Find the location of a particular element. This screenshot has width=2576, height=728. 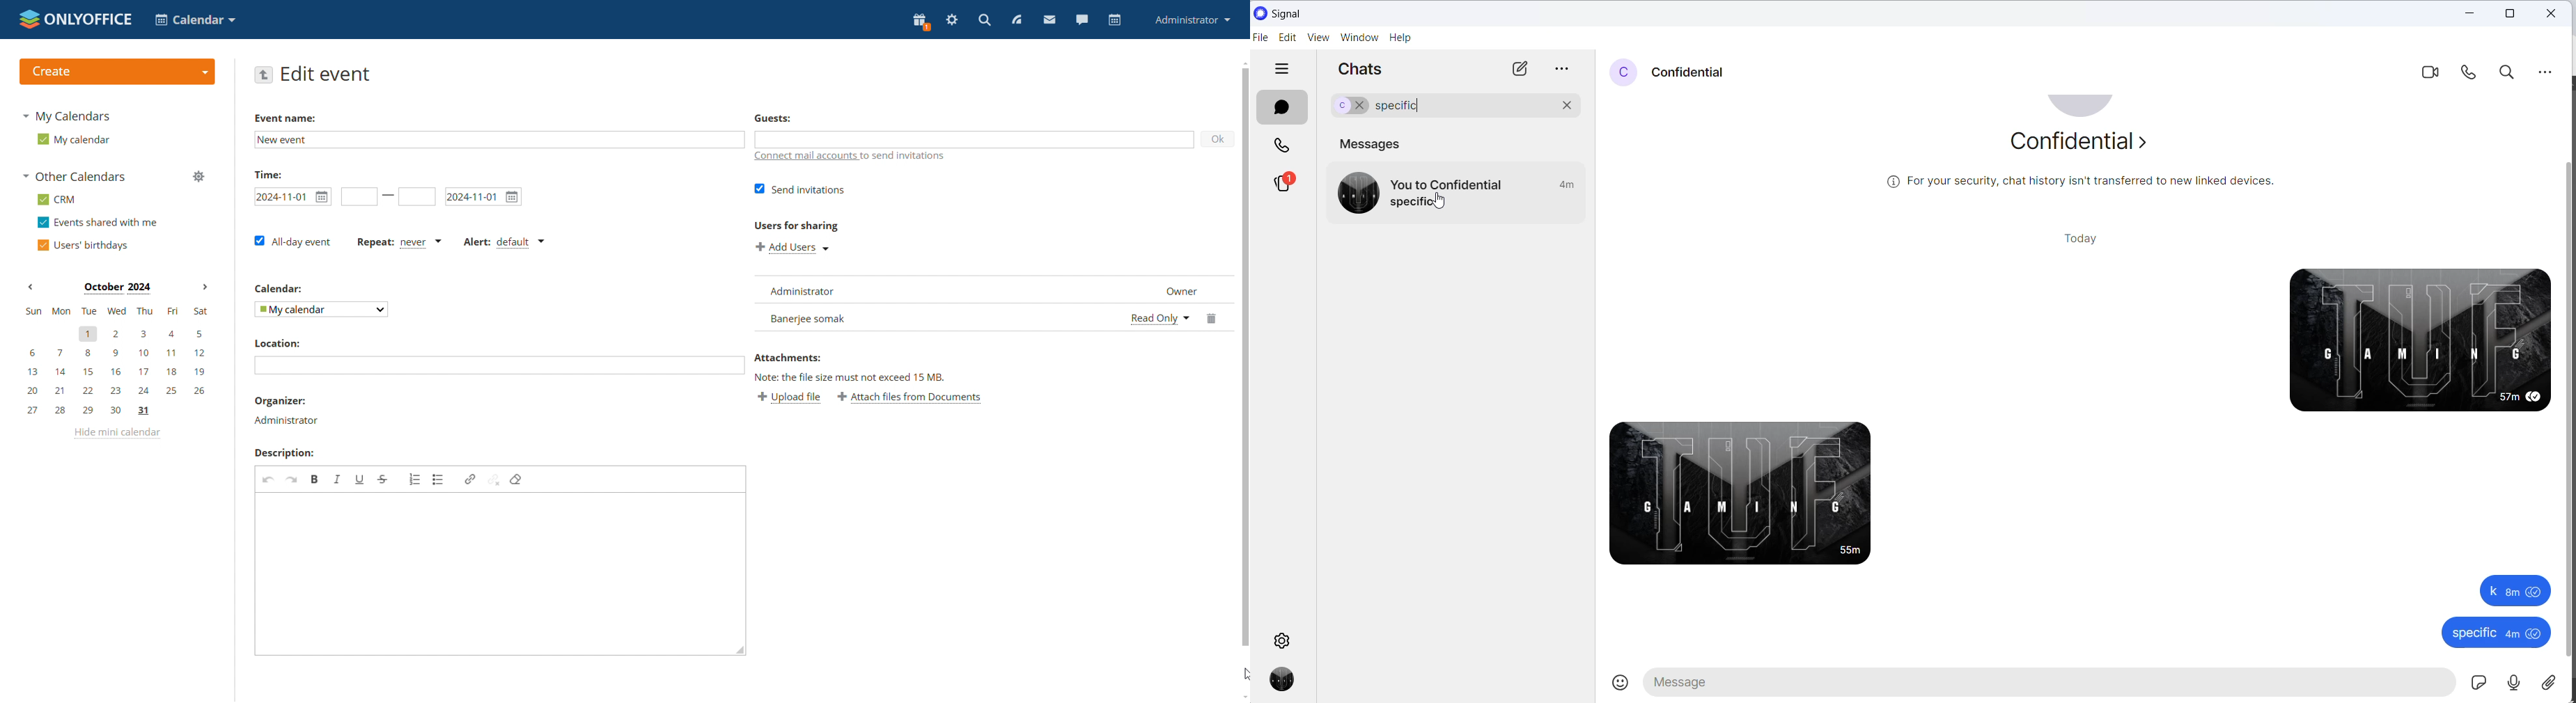

organiser is located at coordinates (279, 402).